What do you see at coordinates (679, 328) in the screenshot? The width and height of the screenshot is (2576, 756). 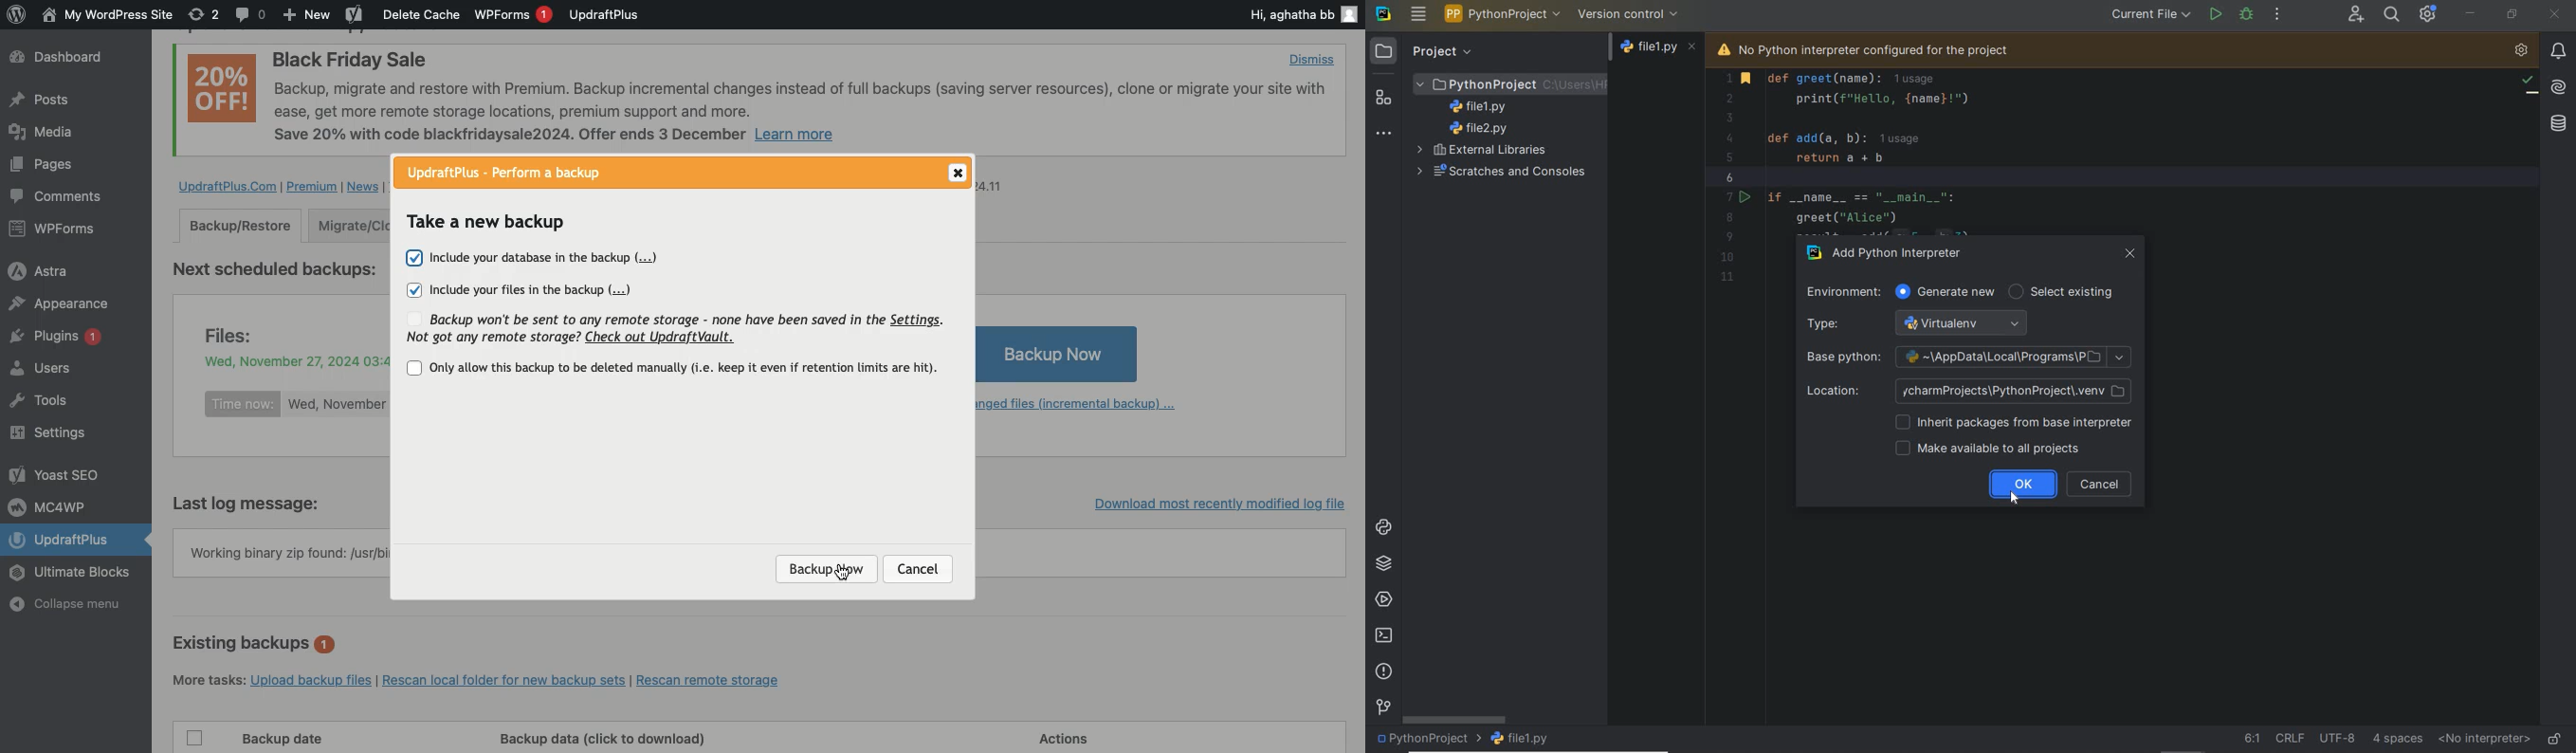 I see `Backup won't be sent to any remote storage - none have been saved in the Settings.
Not got any remote storage? Check out UpdraftVault.` at bounding box center [679, 328].